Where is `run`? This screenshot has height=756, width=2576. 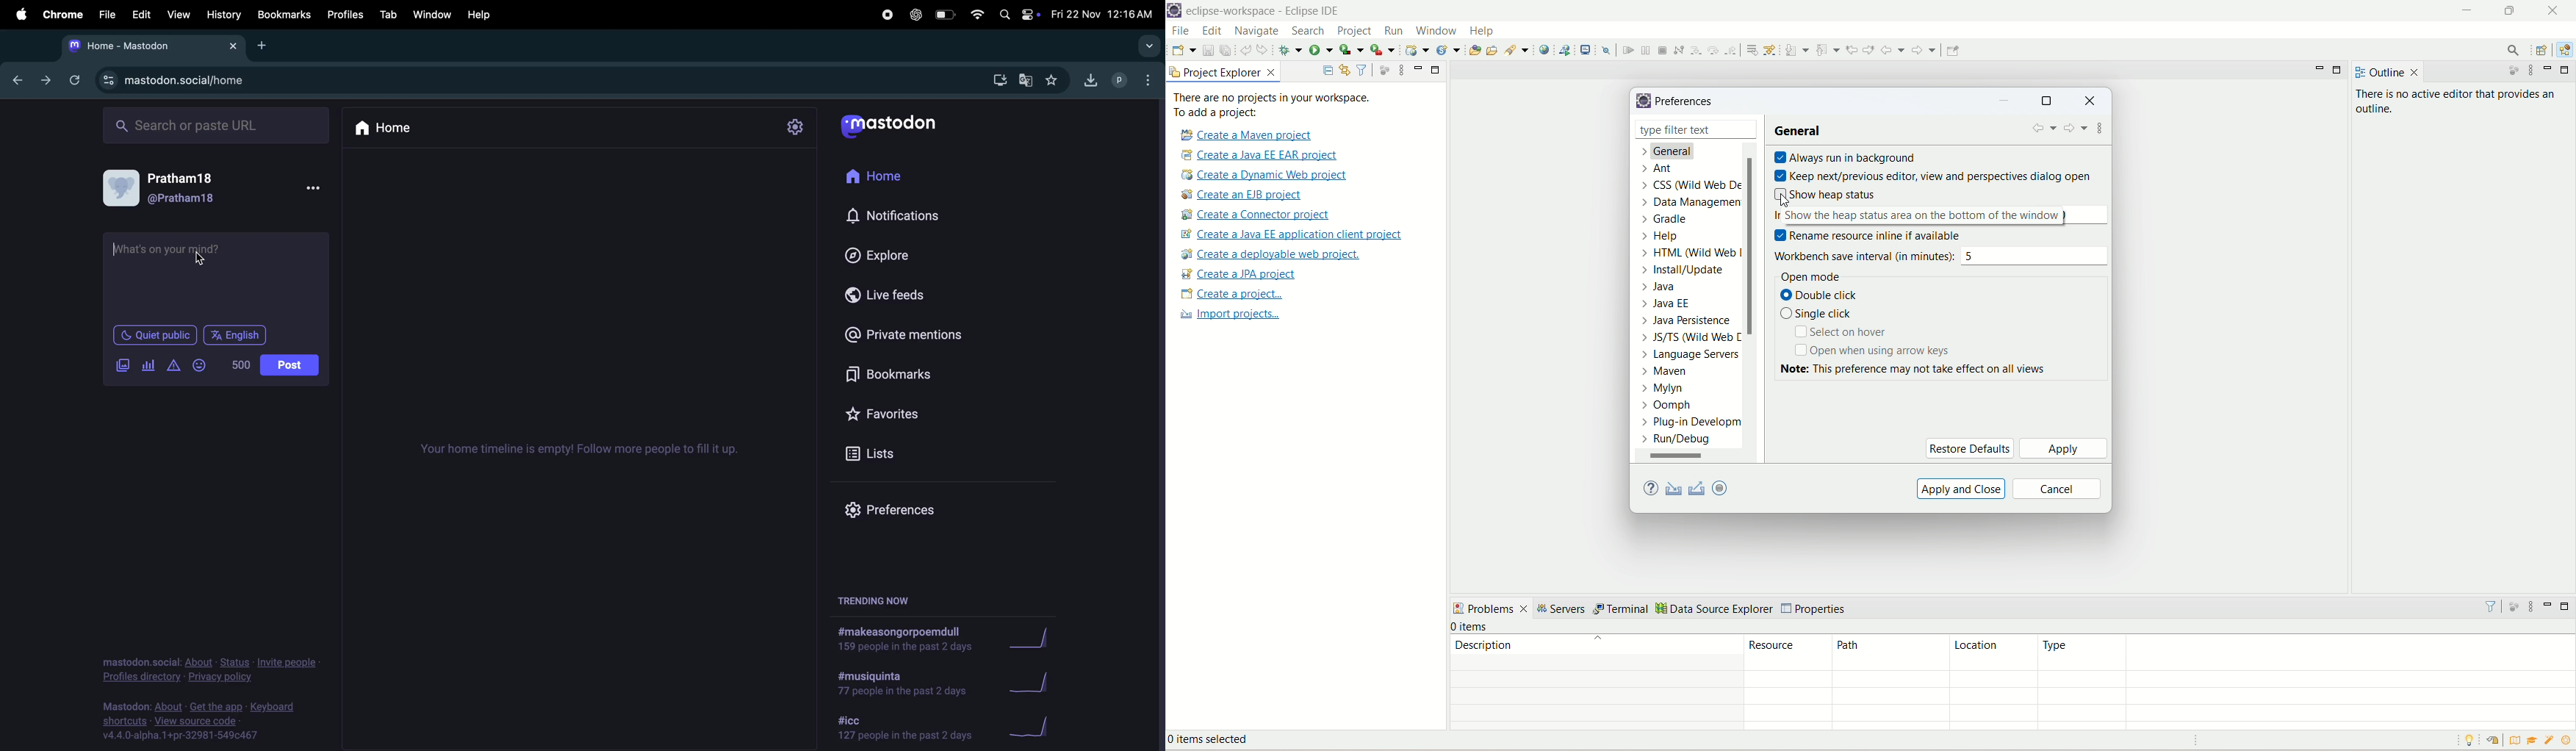
run is located at coordinates (1320, 48).